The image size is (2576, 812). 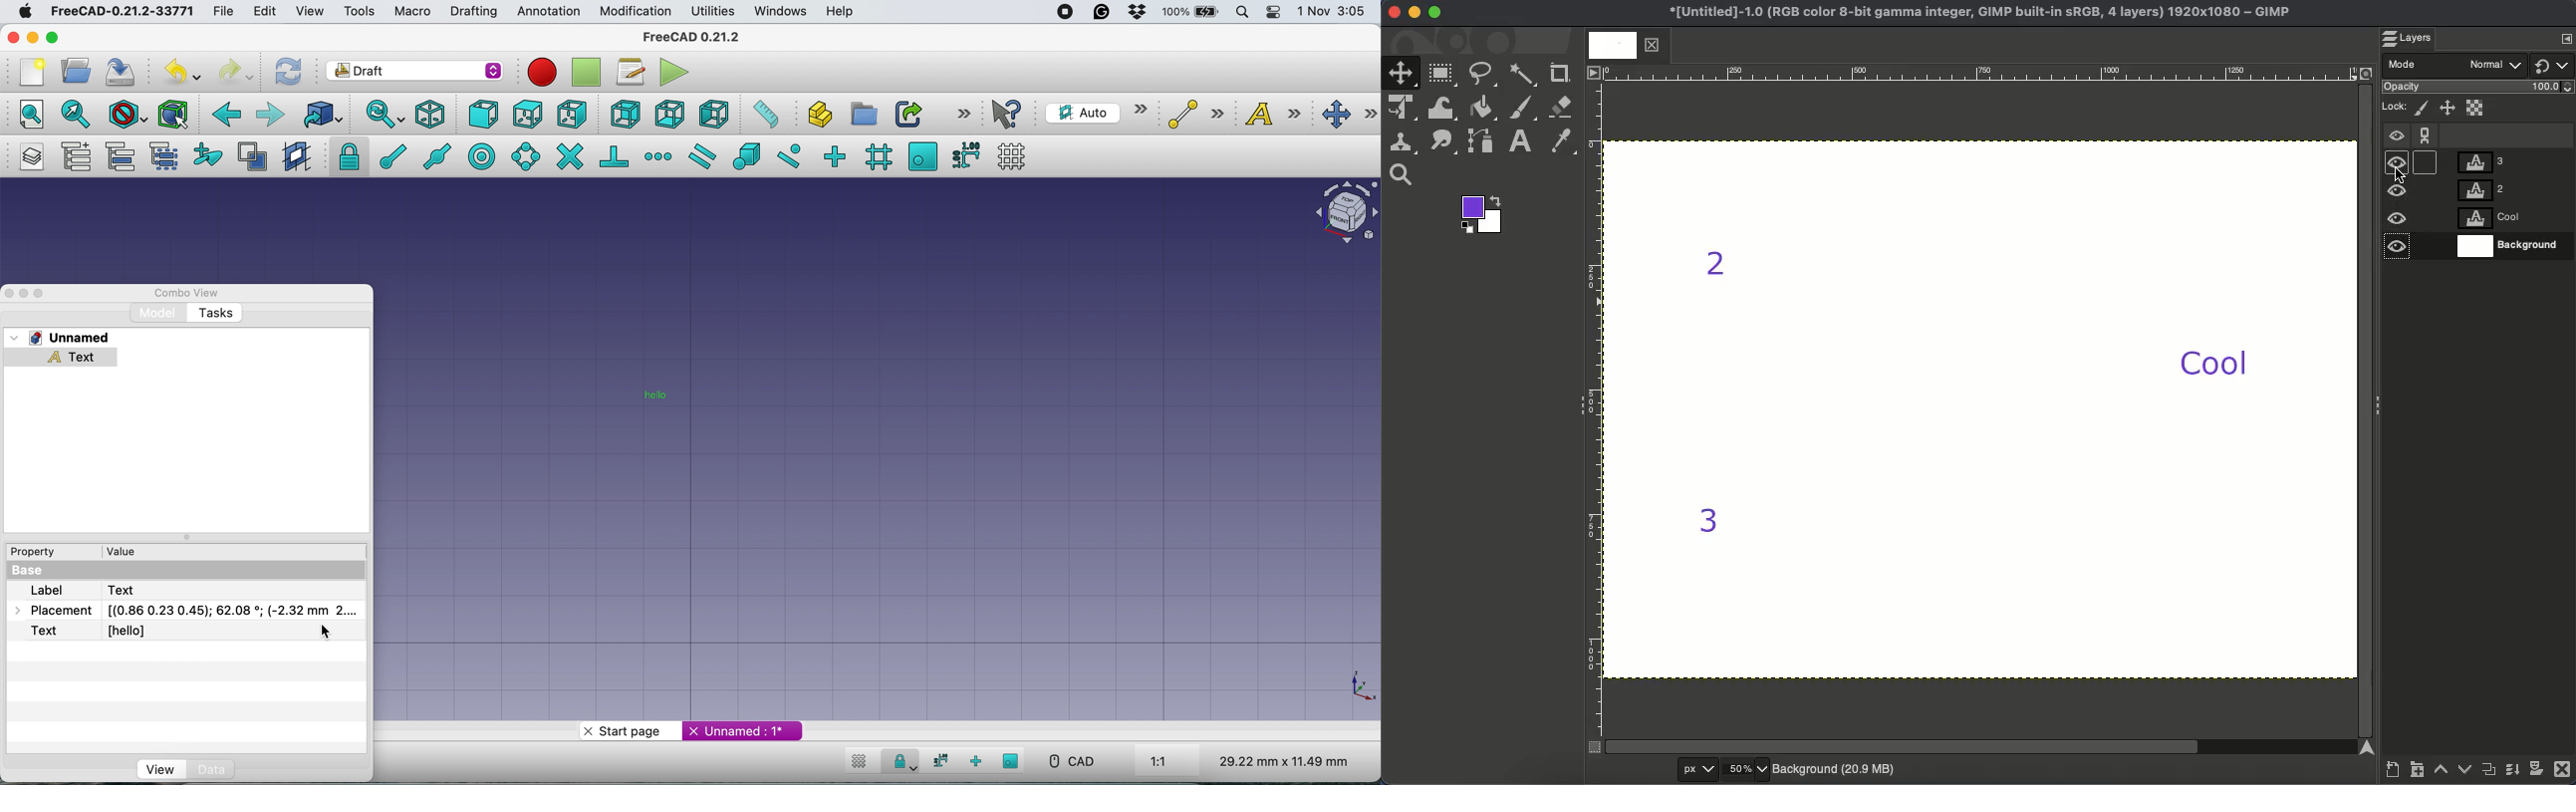 I want to click on execute macros, so click(x=673, y=73).